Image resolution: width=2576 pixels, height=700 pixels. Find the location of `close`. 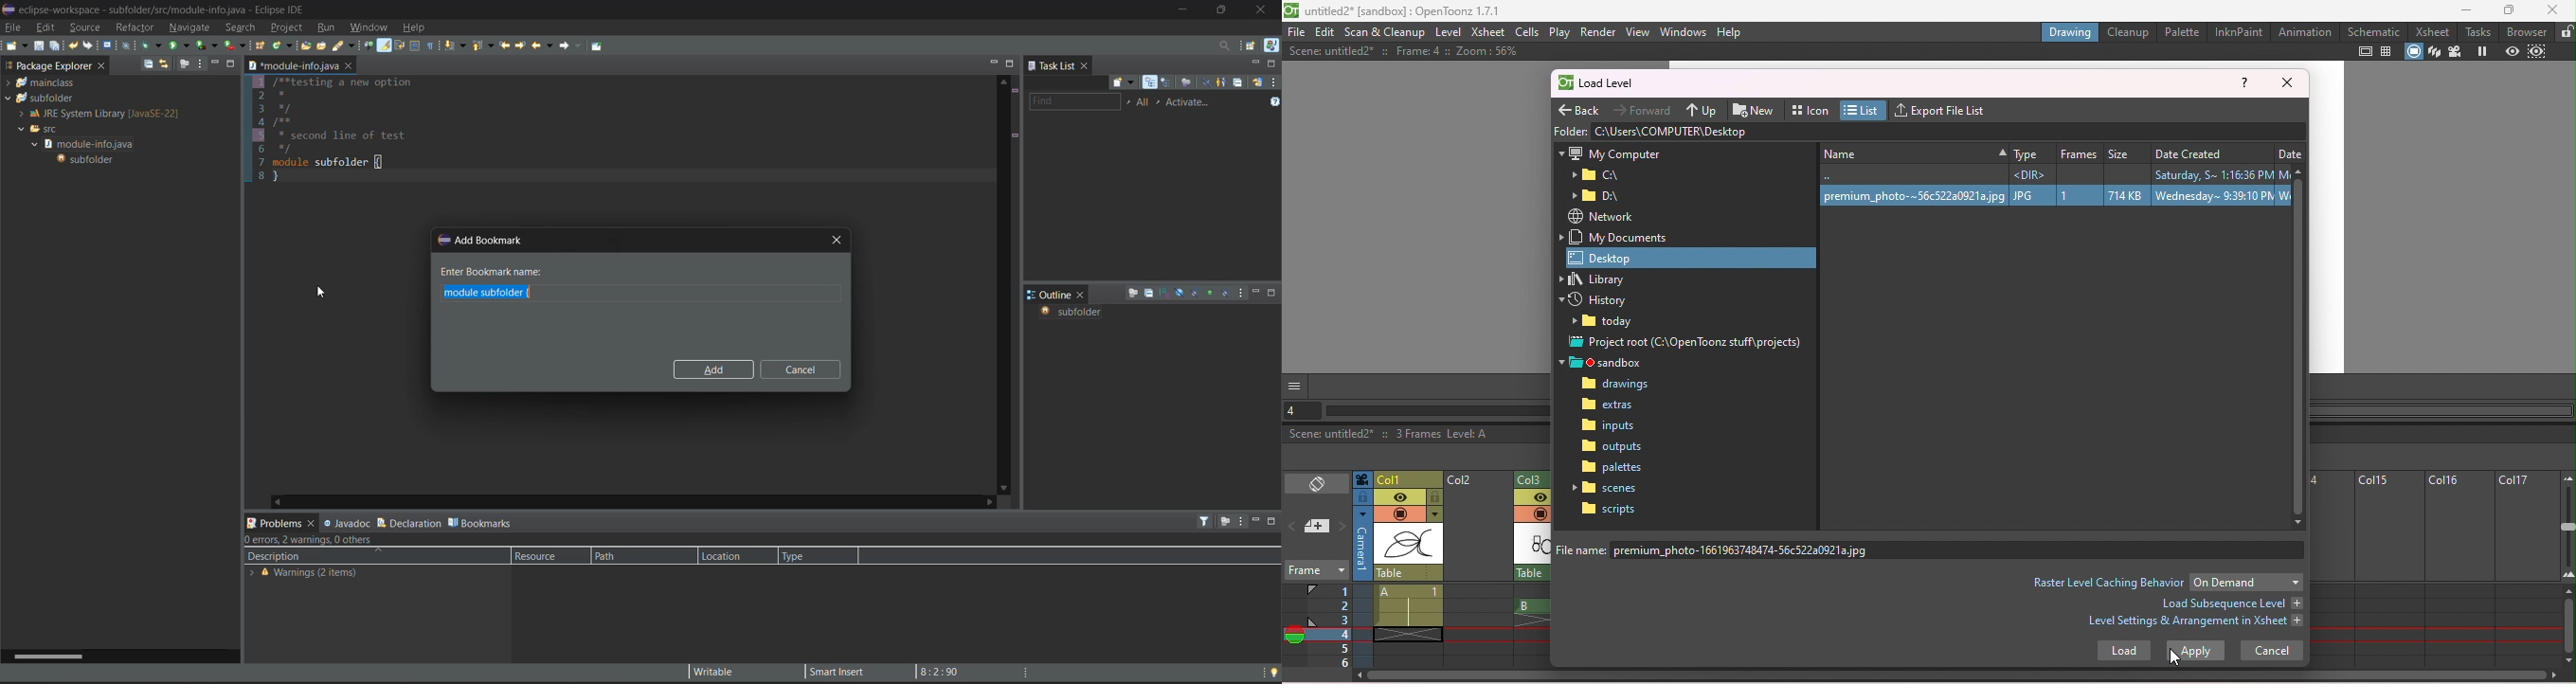

close is located at coordinates (836, 238).